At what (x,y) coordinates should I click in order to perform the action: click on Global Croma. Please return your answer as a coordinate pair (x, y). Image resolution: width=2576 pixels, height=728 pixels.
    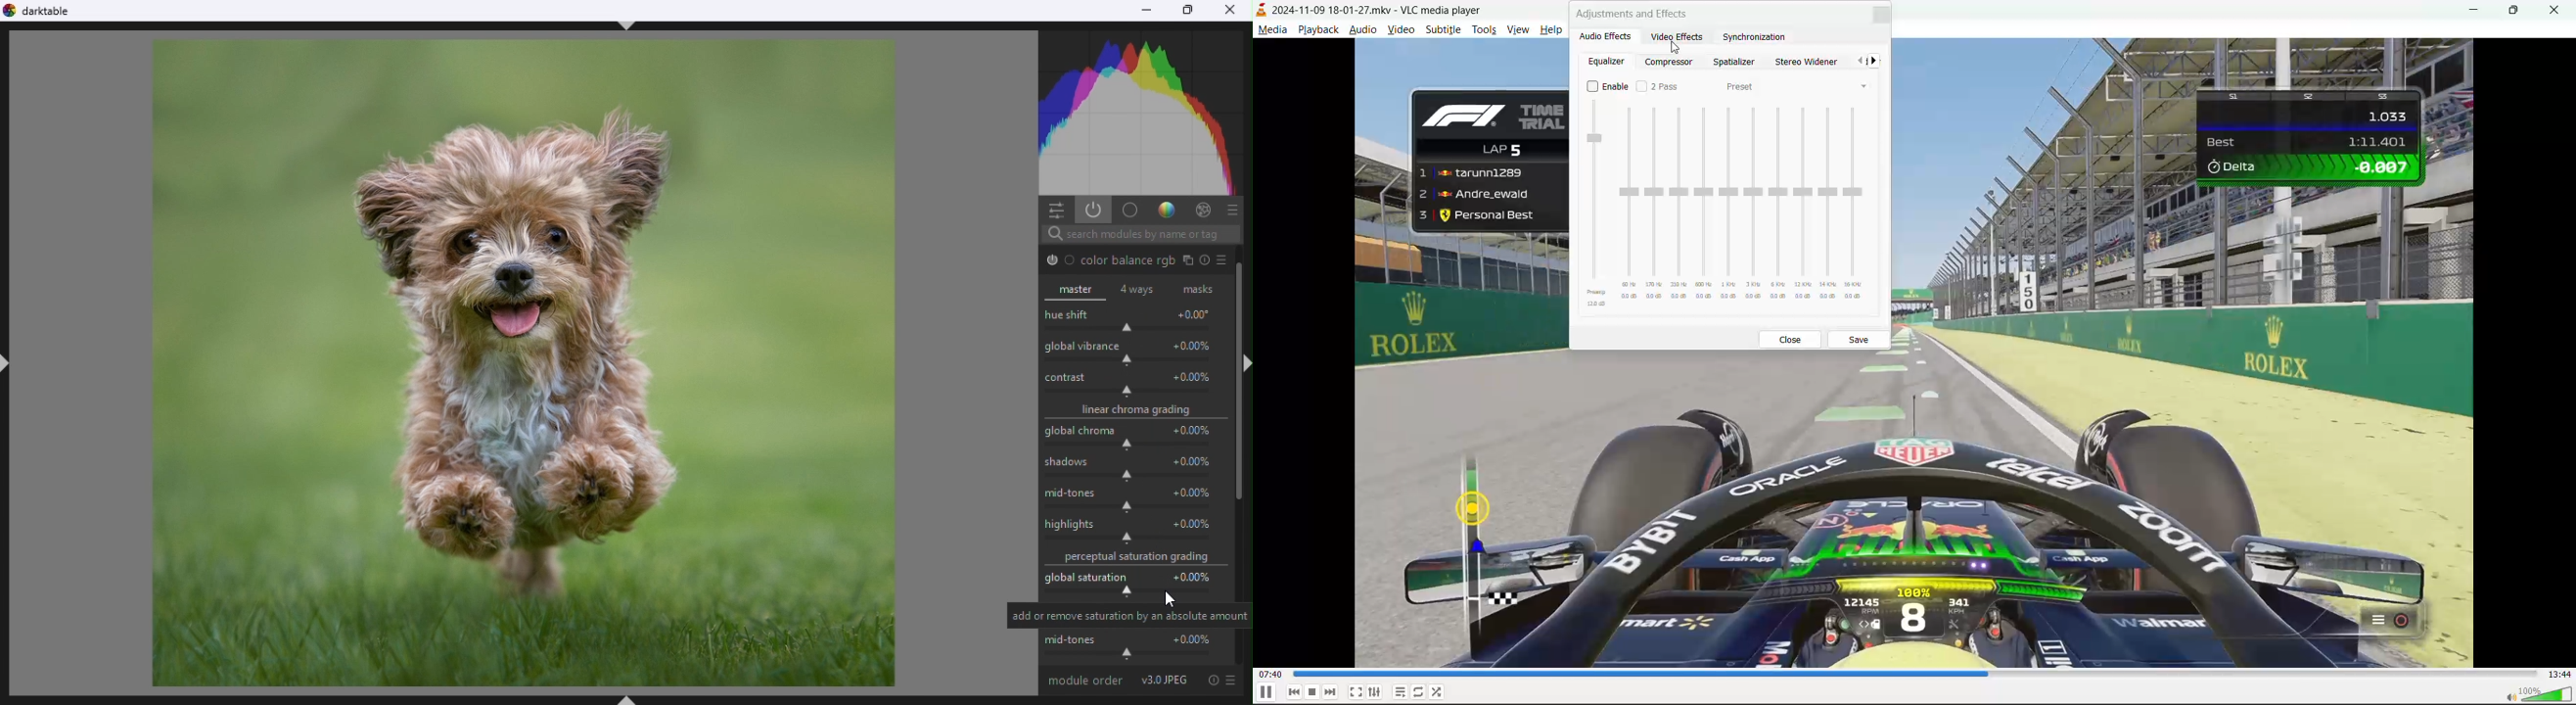
    Looking at the image, I should click on (1134, 438).